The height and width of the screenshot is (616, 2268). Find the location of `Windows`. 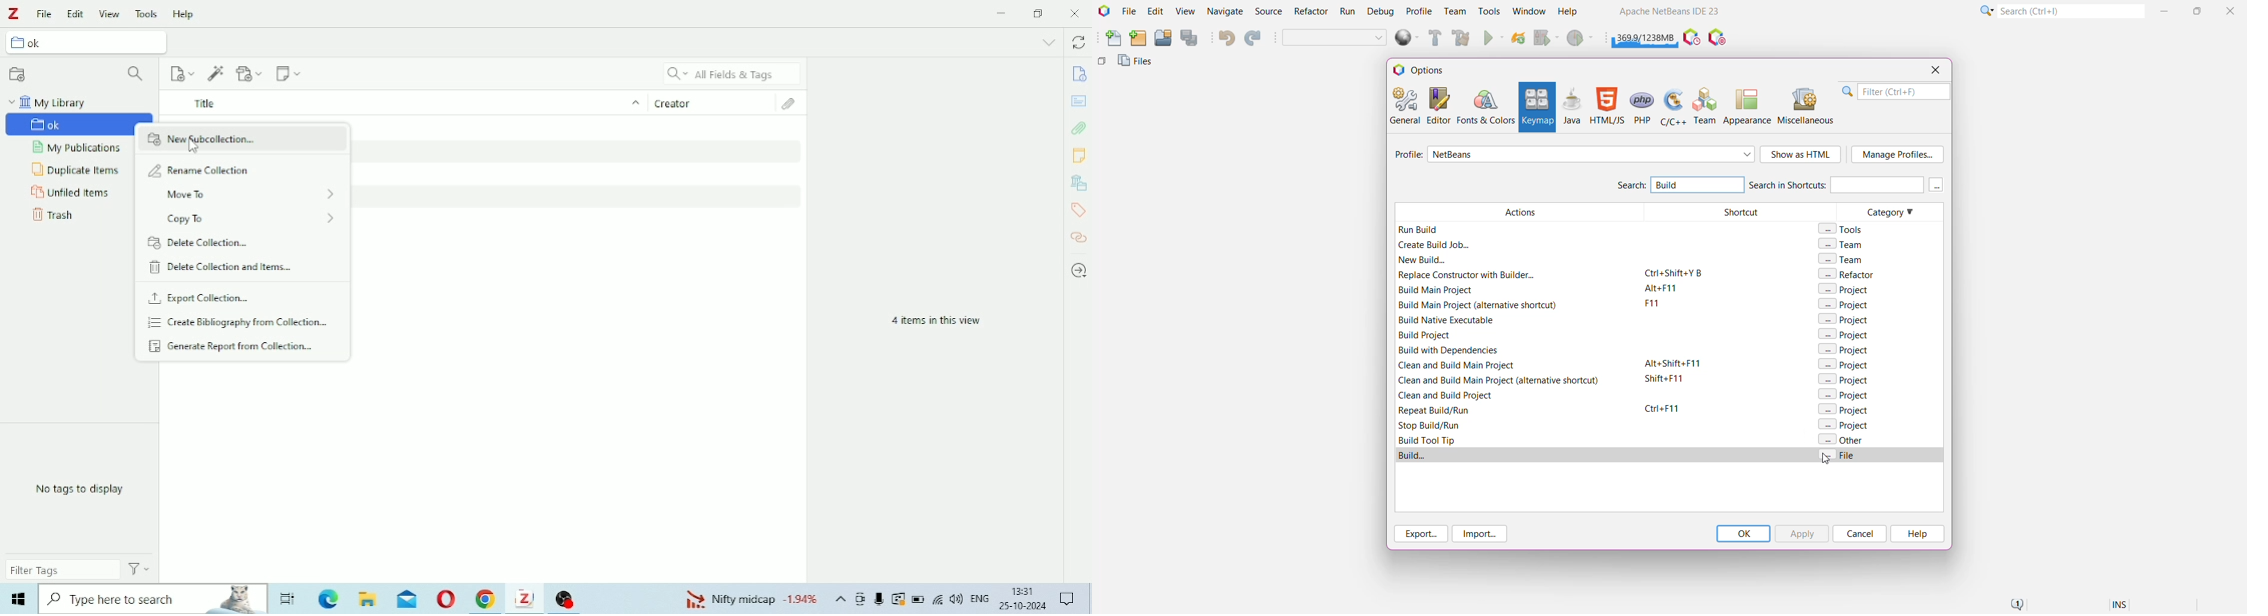

Windows is located at coordinates (18, 599).